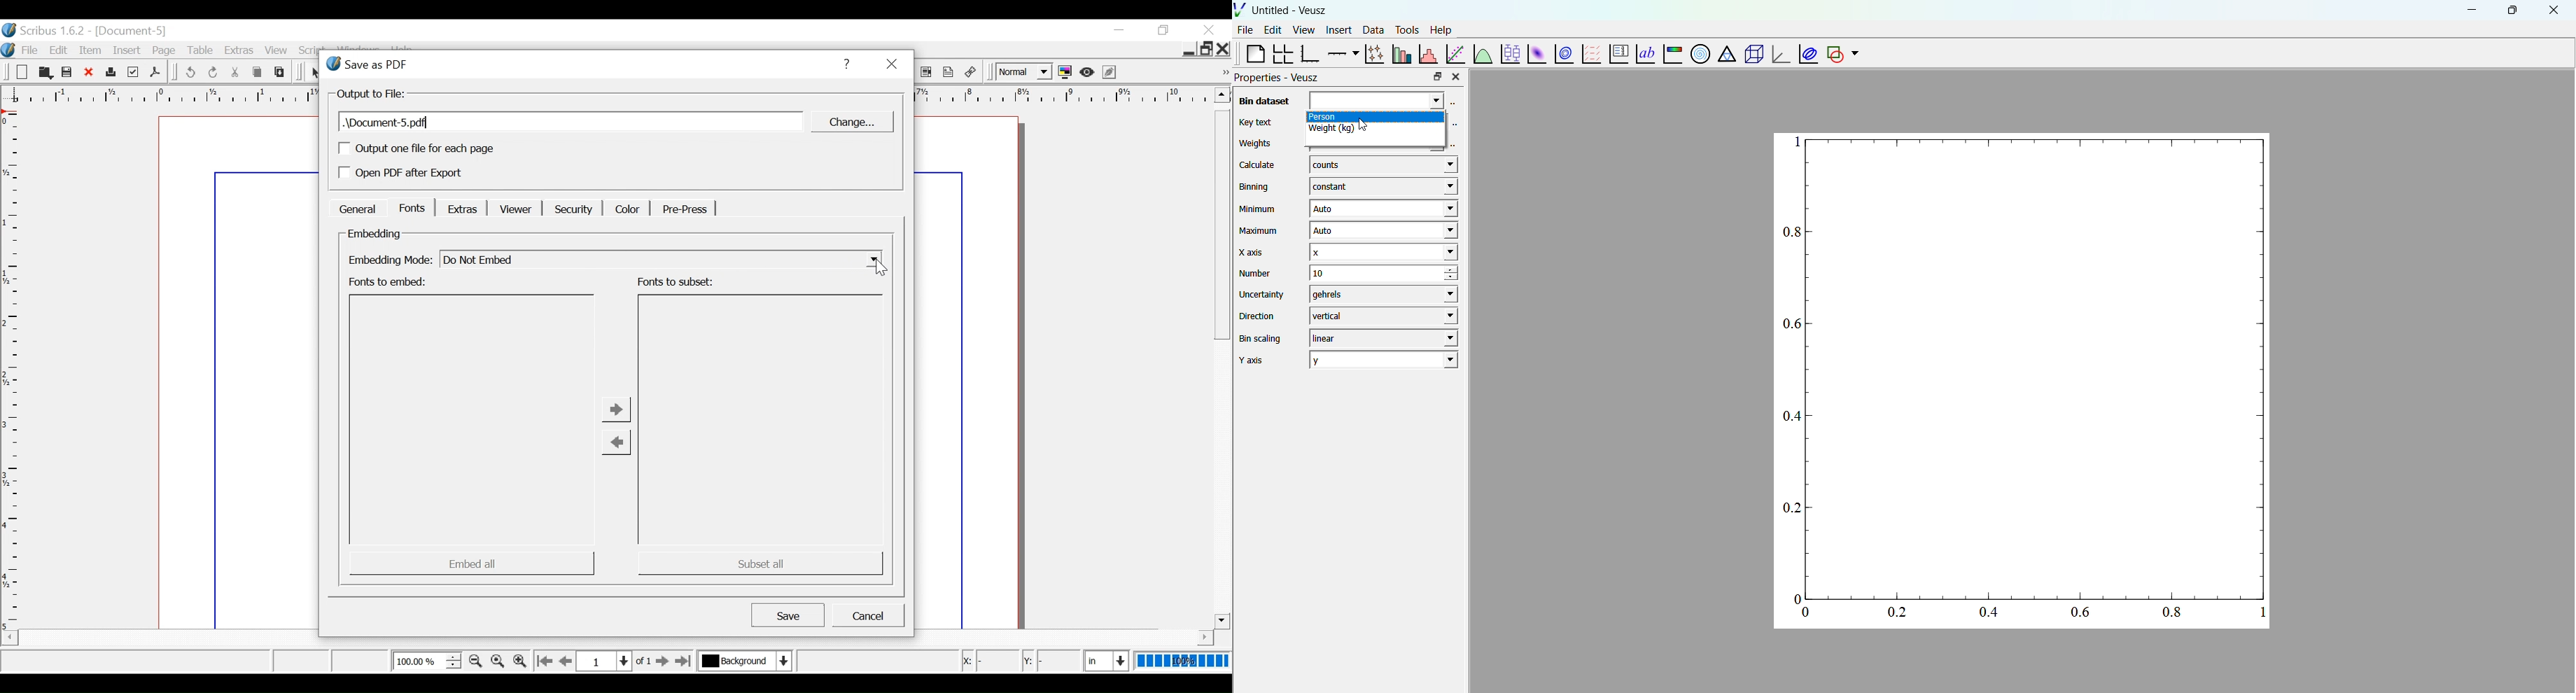 The height and width of the screenshot is (700, 2576). What do you see at coordinates (1534, 54) in the screenshot?
I see `plot 2d dataset as an image` at bounding box center [1534, 54].